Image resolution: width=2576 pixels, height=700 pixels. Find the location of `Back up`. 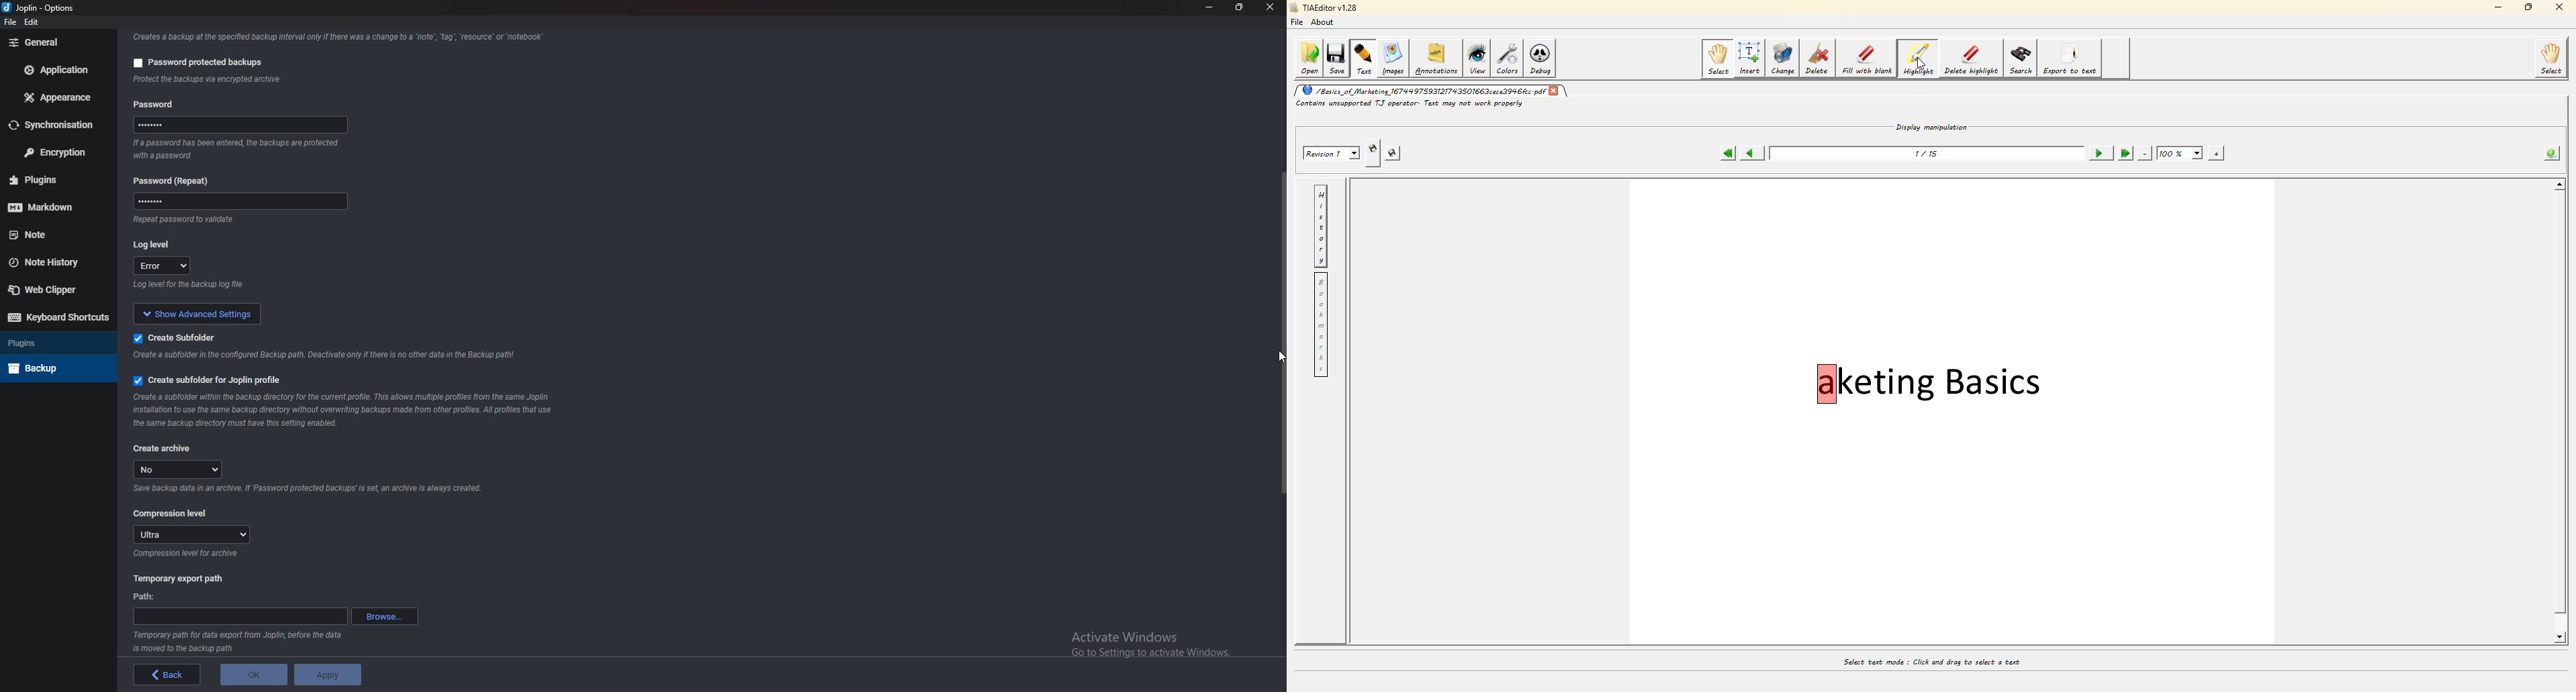

Back up is located at coordinates (56, 367).